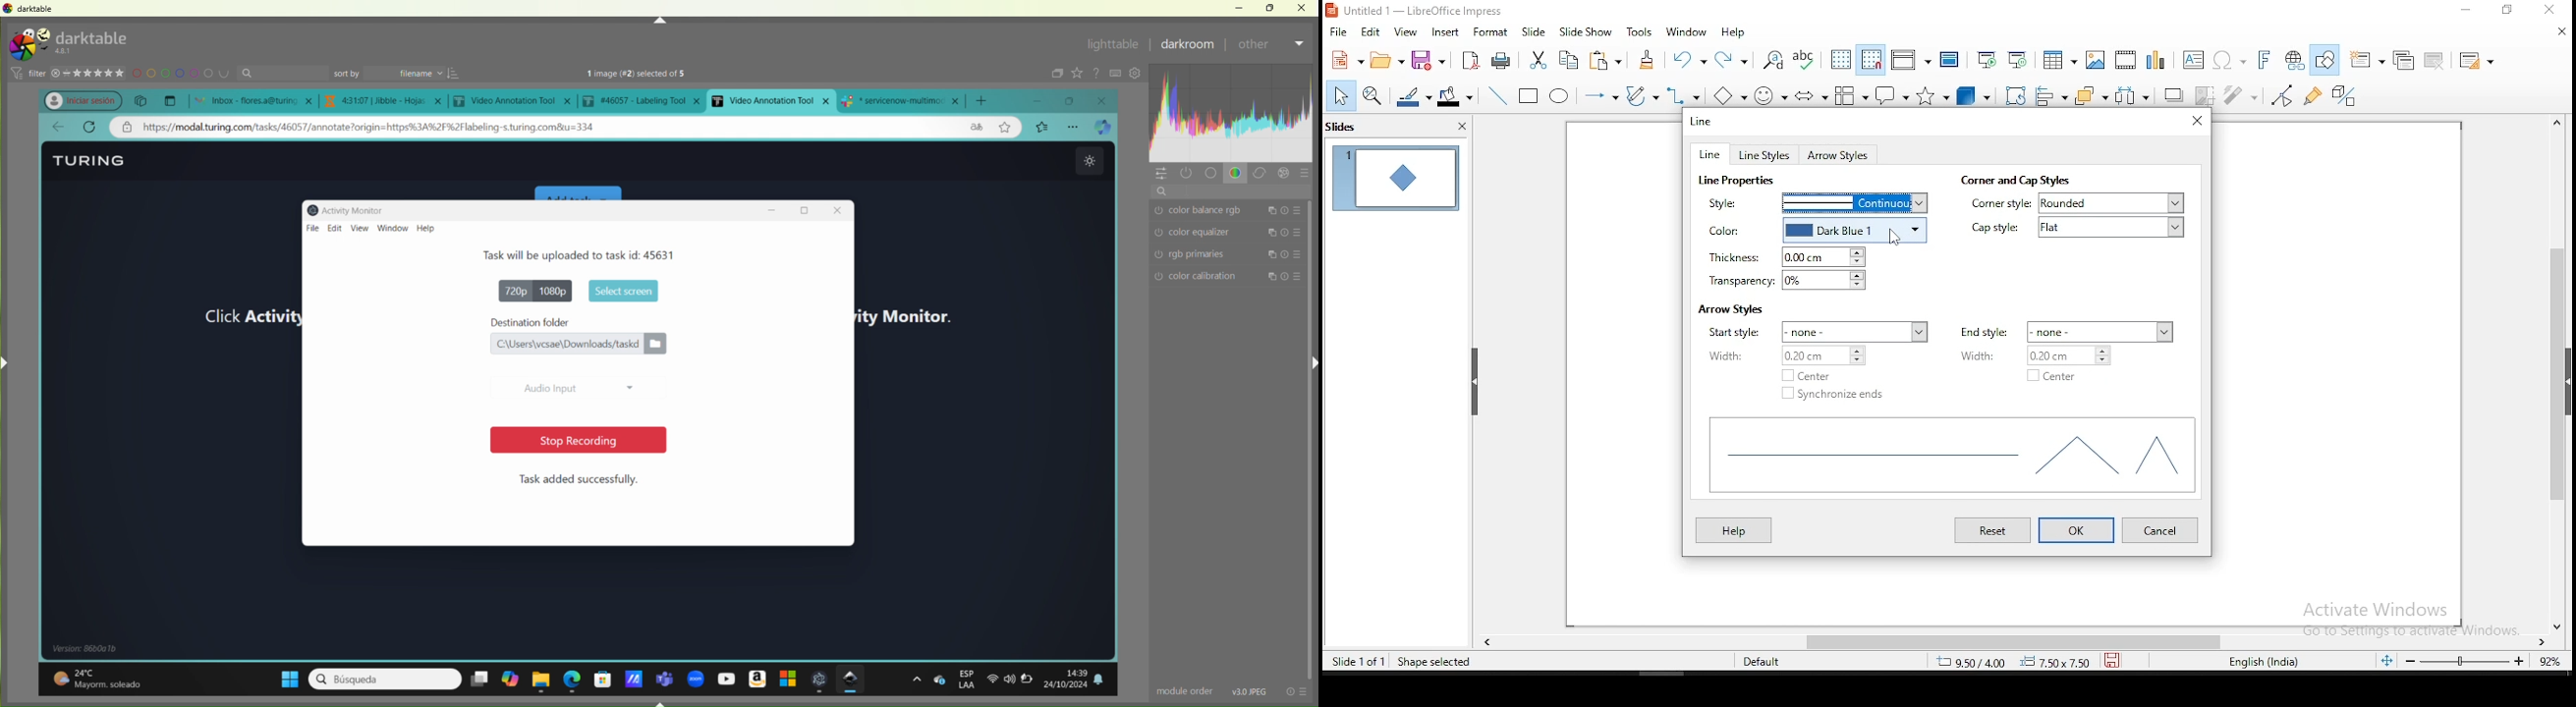 The height and width of the screenshot is (728, 2576). Describe the element at coordinates (540, 255) in the screenshot. I see `Task details` at that location.